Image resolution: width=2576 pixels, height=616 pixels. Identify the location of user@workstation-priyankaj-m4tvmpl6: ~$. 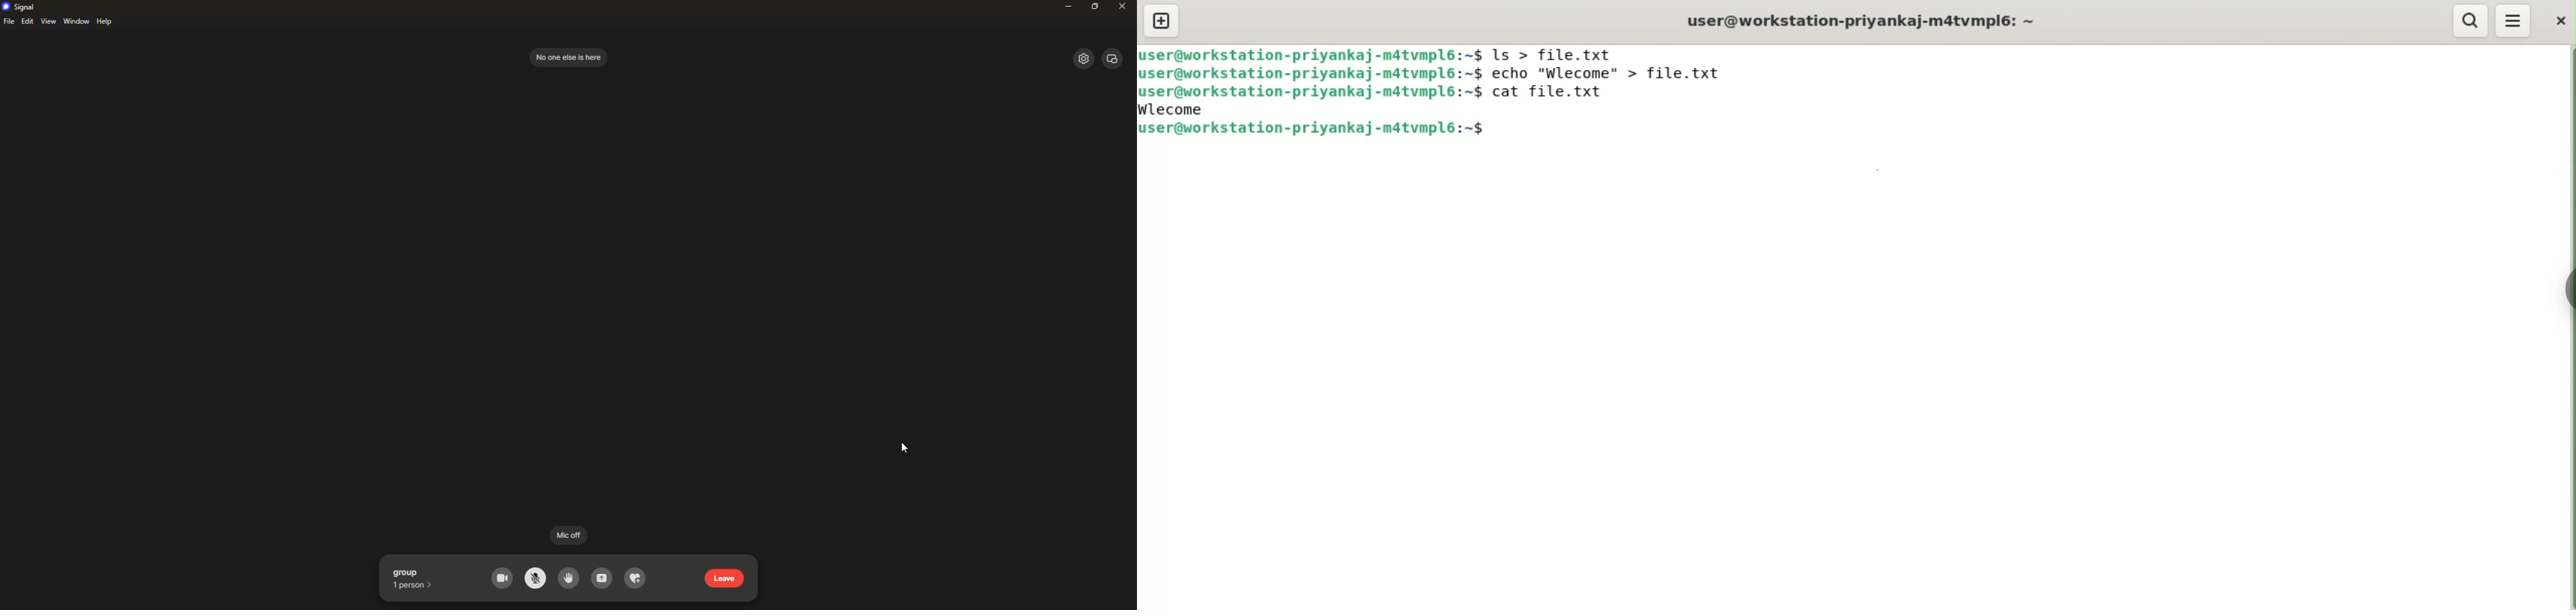
(1312, 73).